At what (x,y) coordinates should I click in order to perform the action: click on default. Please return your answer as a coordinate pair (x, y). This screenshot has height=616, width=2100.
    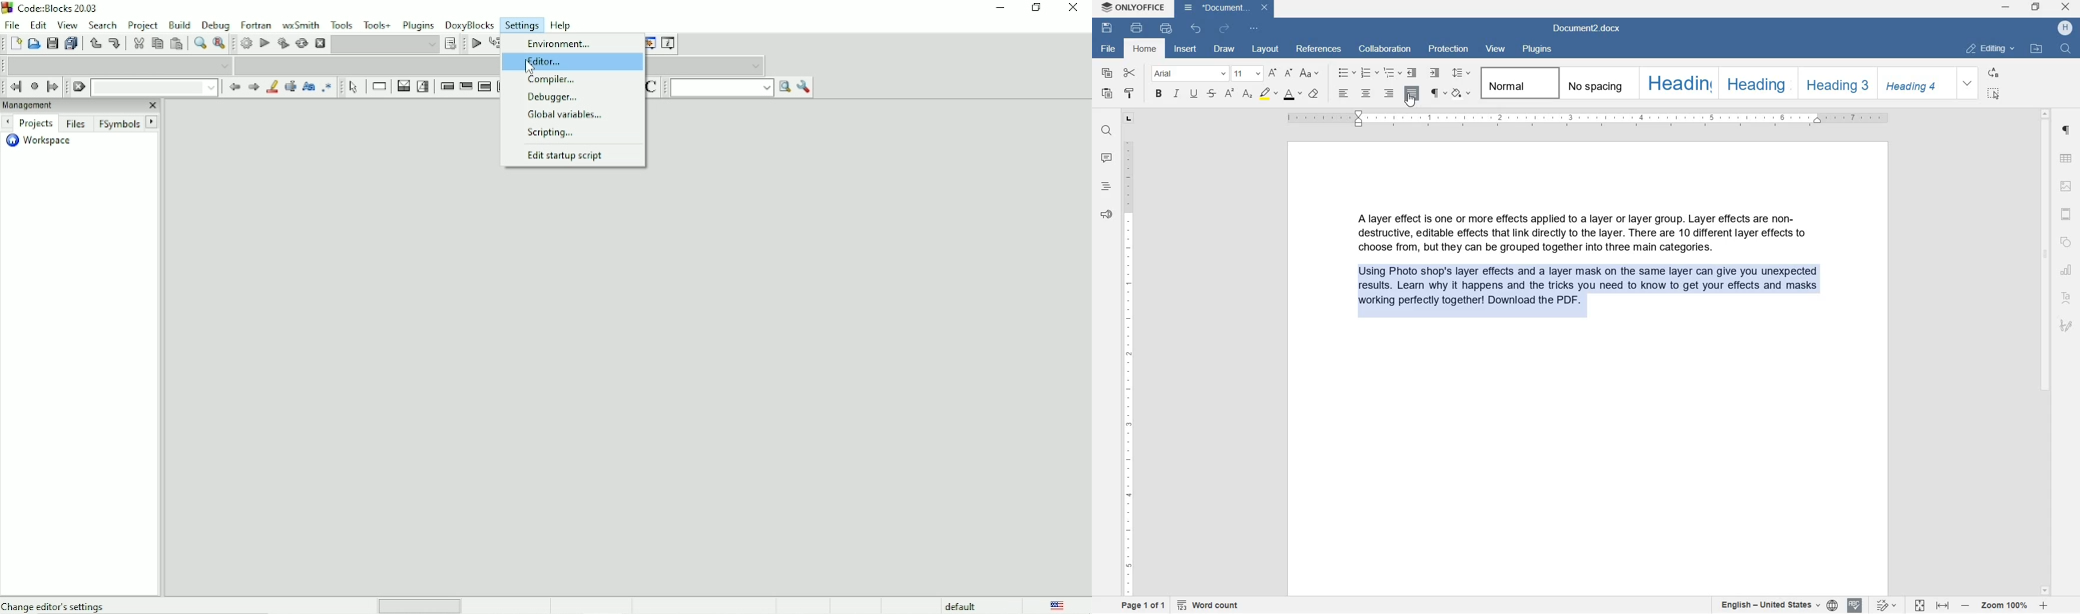
    Looking at the image, I should click on (962, 606).